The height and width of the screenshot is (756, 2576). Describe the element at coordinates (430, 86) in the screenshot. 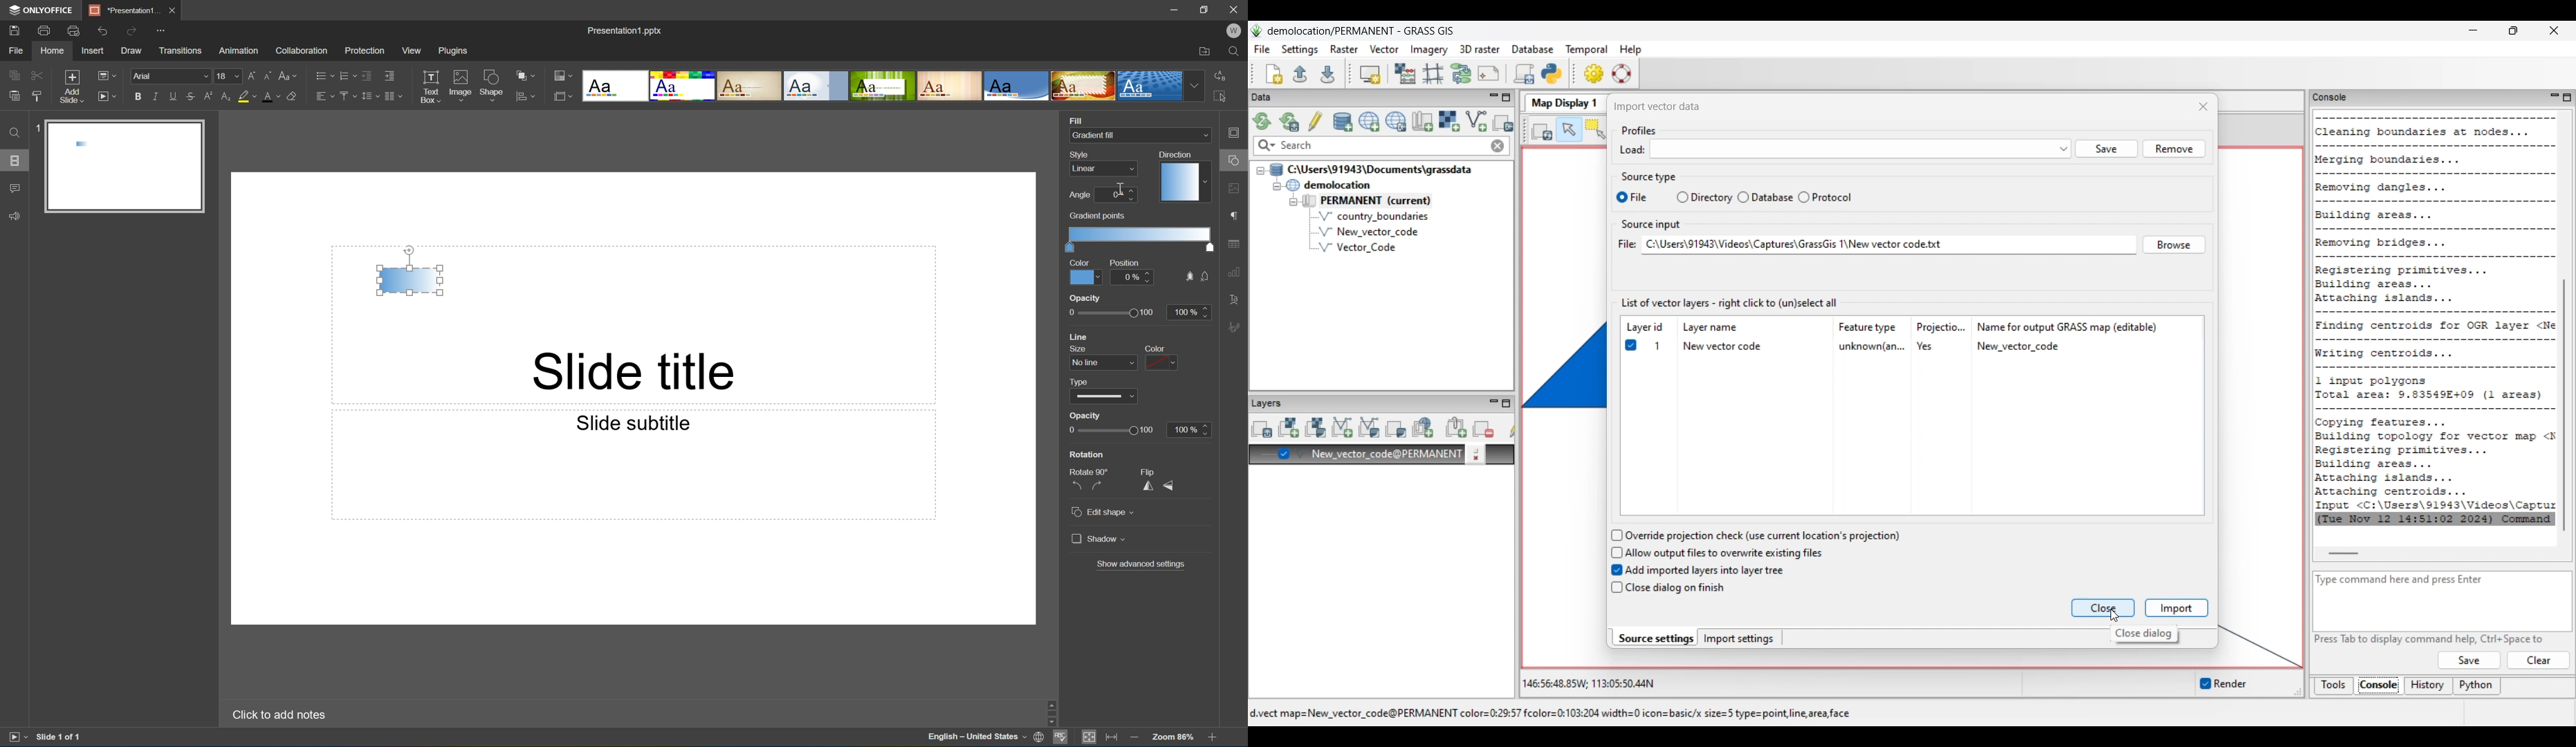

I see `Text Box` at that location.